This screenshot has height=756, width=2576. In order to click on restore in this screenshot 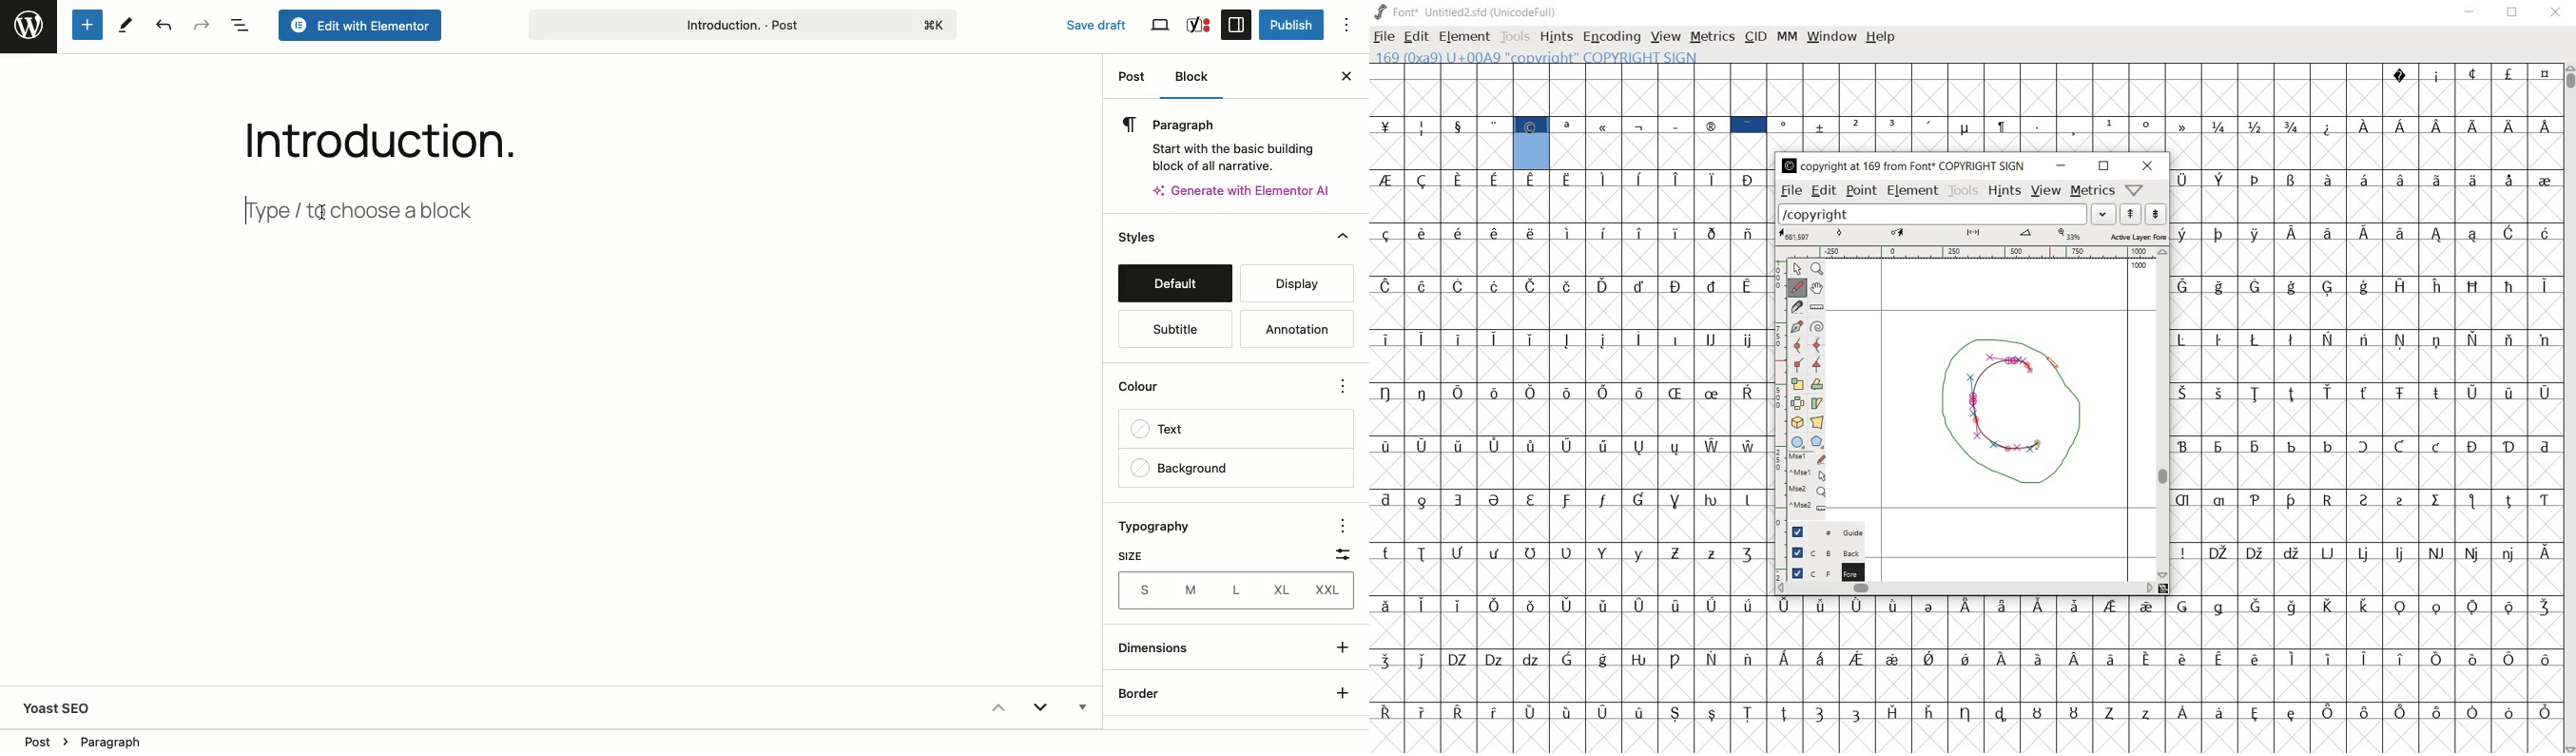, I will do `click(2515, 13)`.